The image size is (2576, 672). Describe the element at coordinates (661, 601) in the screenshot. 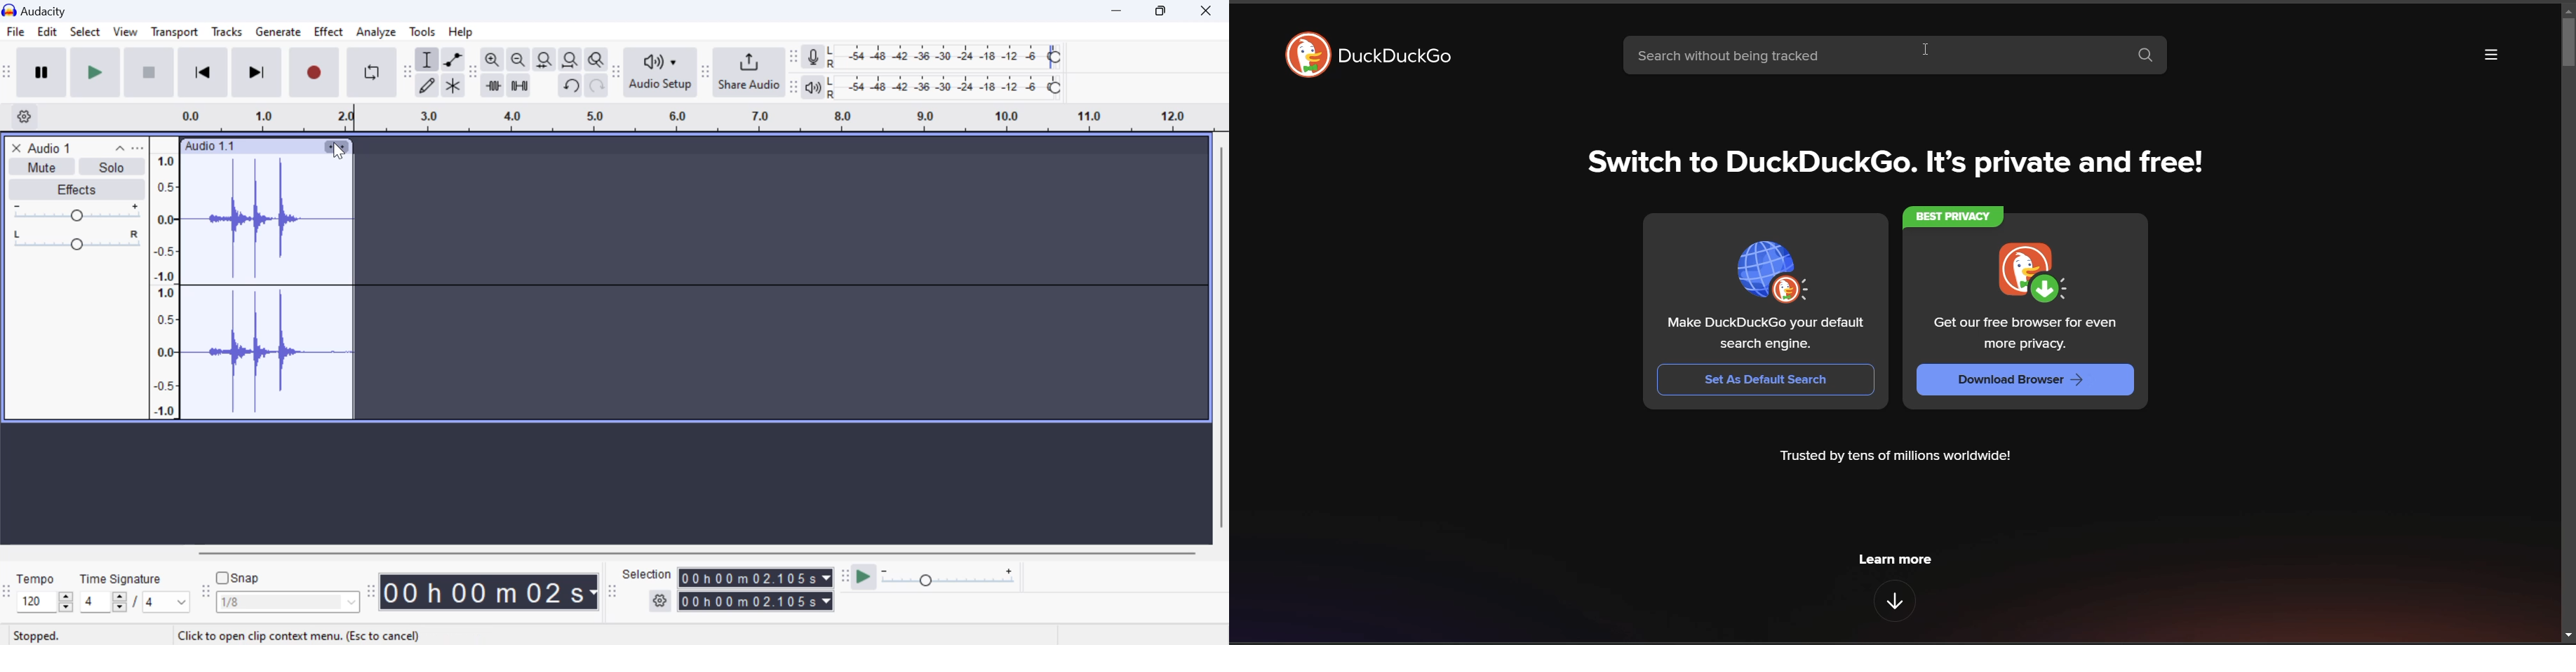

I see `settings` at that location.